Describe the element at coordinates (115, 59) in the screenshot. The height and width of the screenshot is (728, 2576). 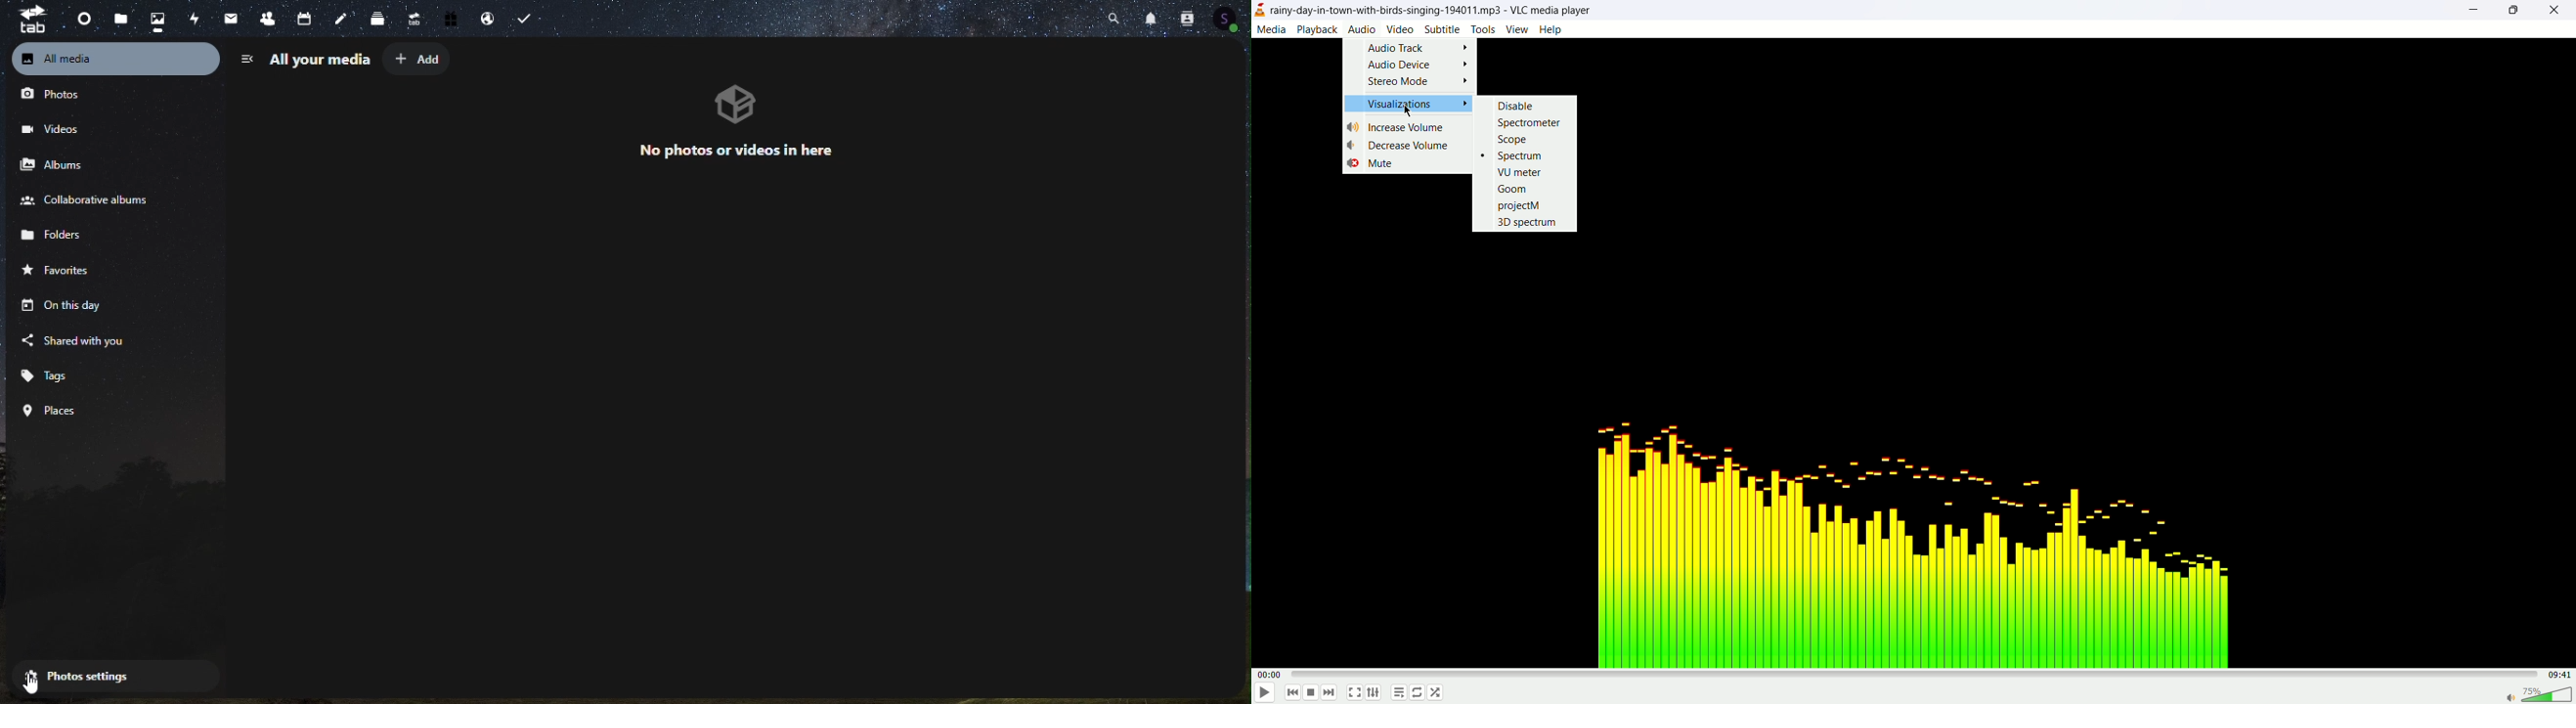
I see `All media ` at that location.